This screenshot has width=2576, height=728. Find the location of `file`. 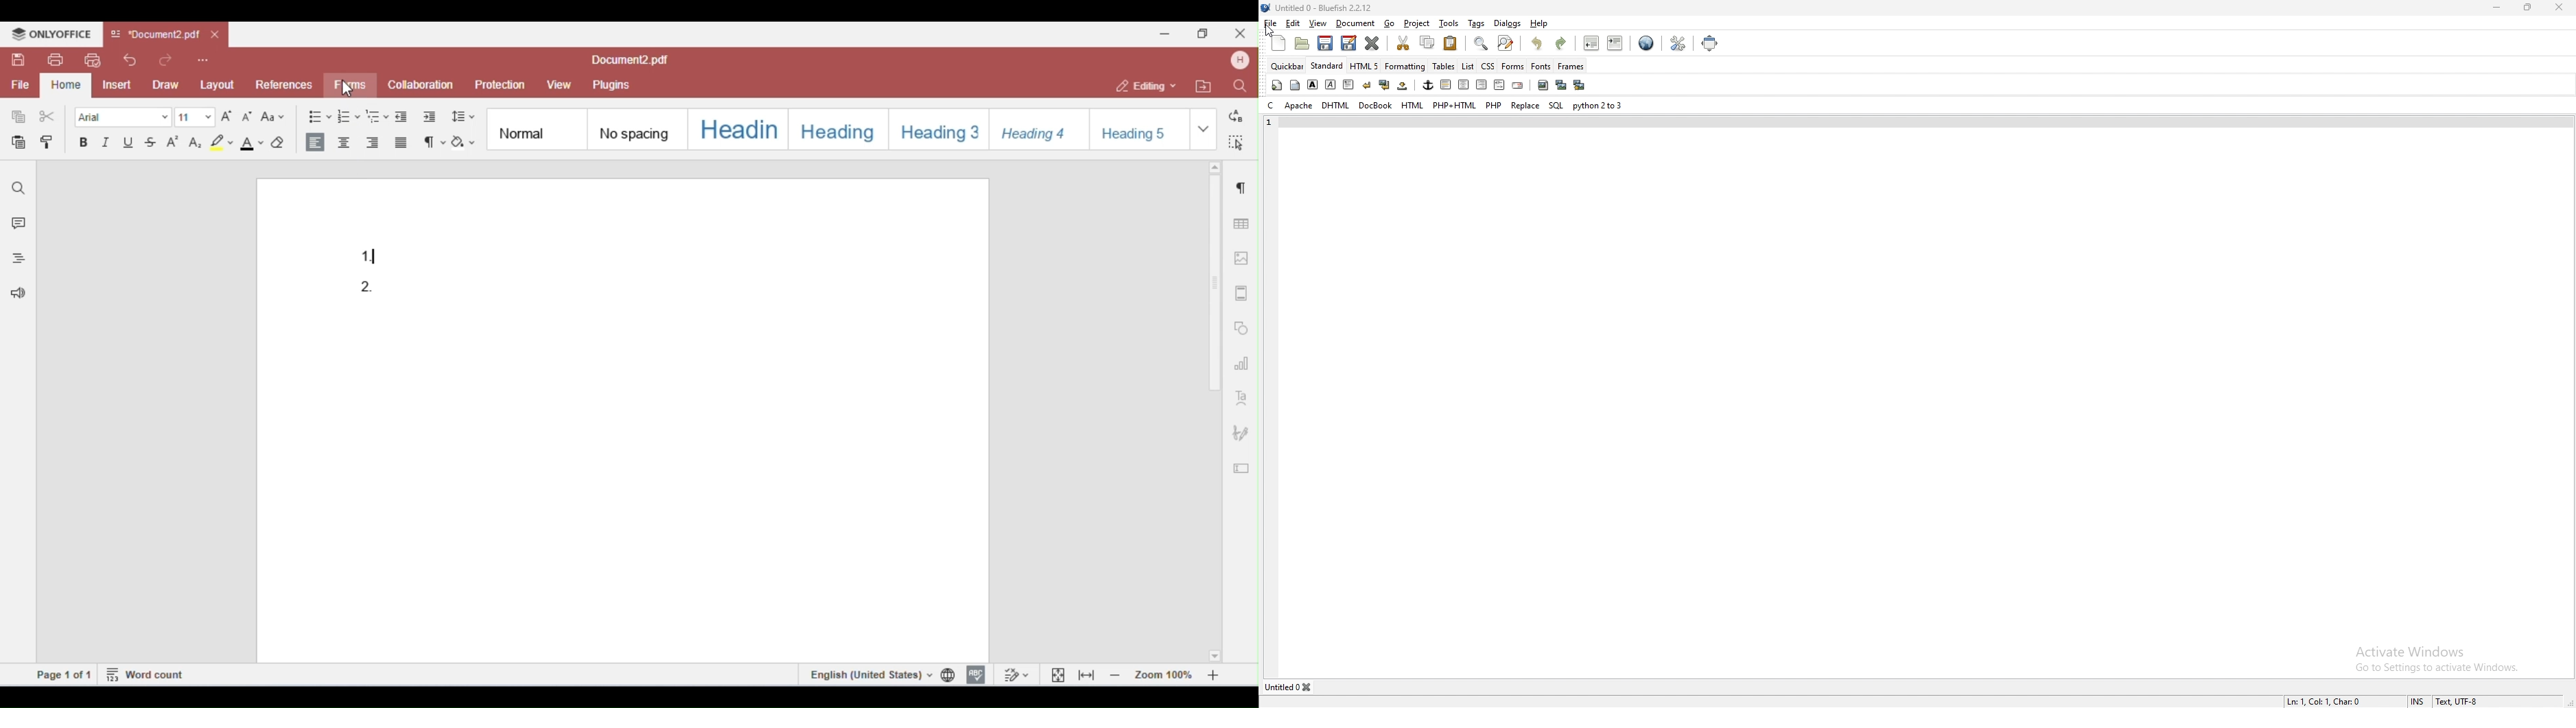

file is located at coordinates (1271, 23).